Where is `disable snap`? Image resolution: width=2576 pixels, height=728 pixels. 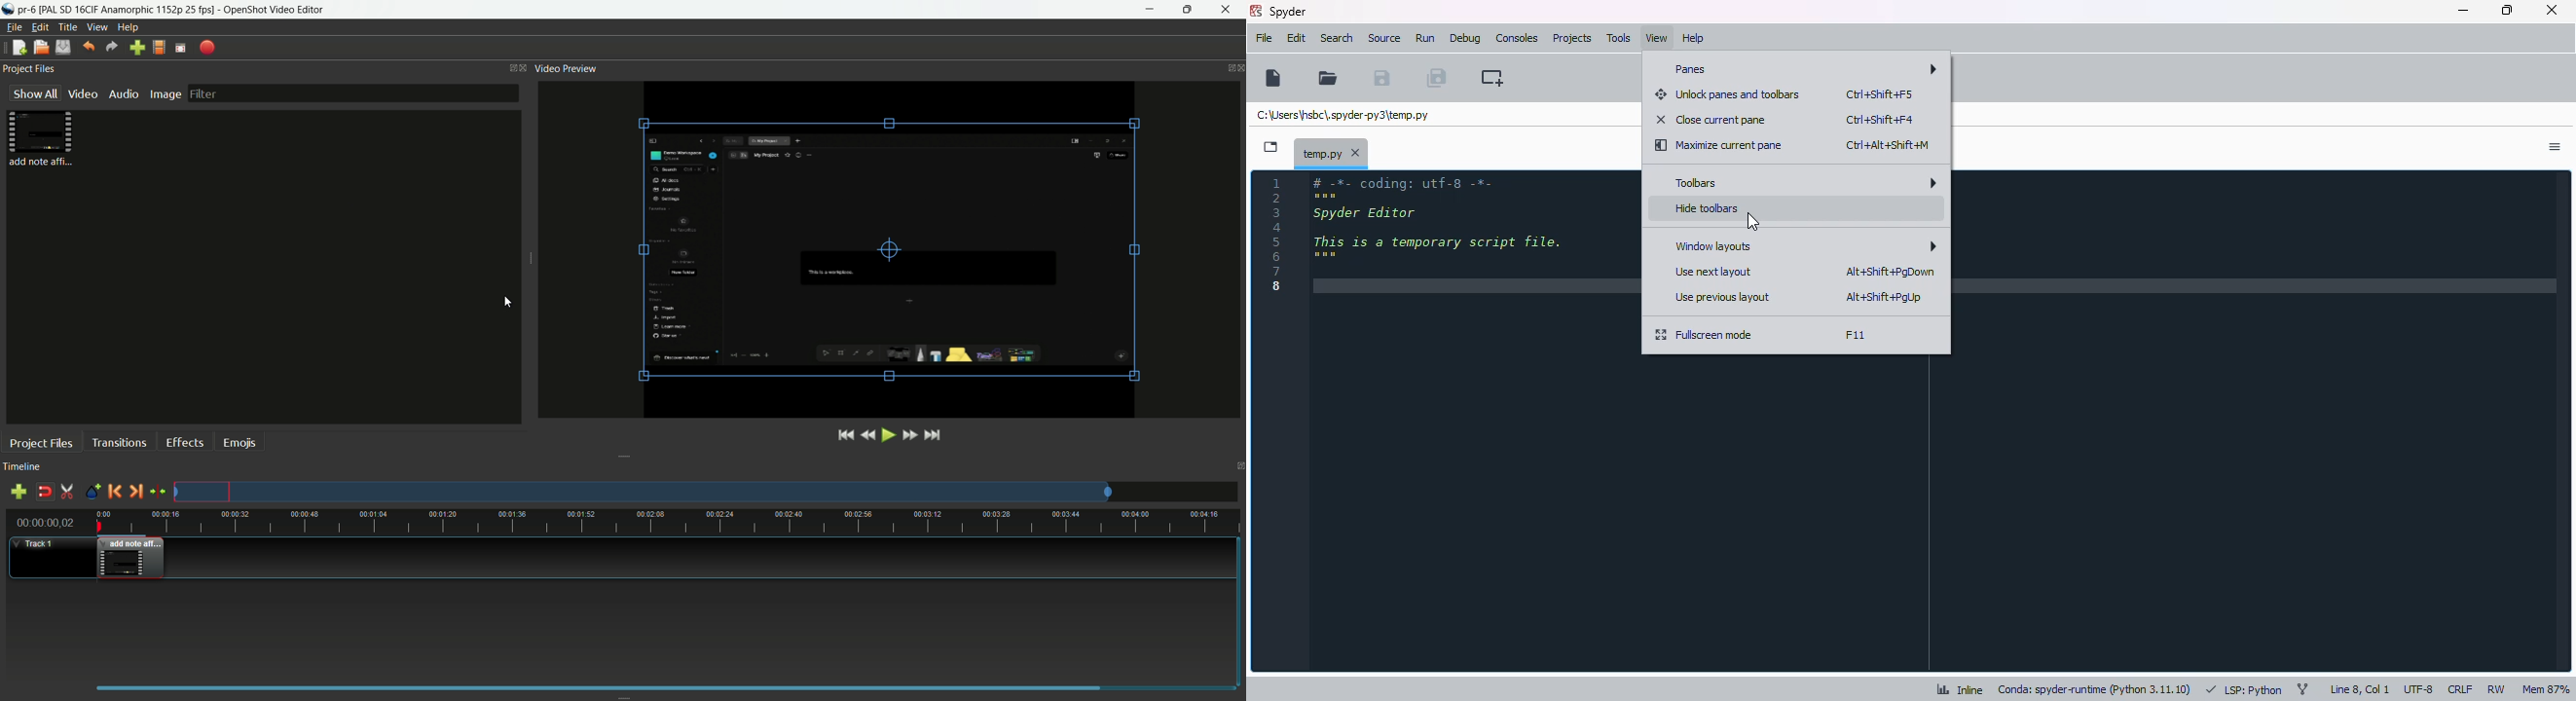
disable snap is located at coordinates (44, 491).